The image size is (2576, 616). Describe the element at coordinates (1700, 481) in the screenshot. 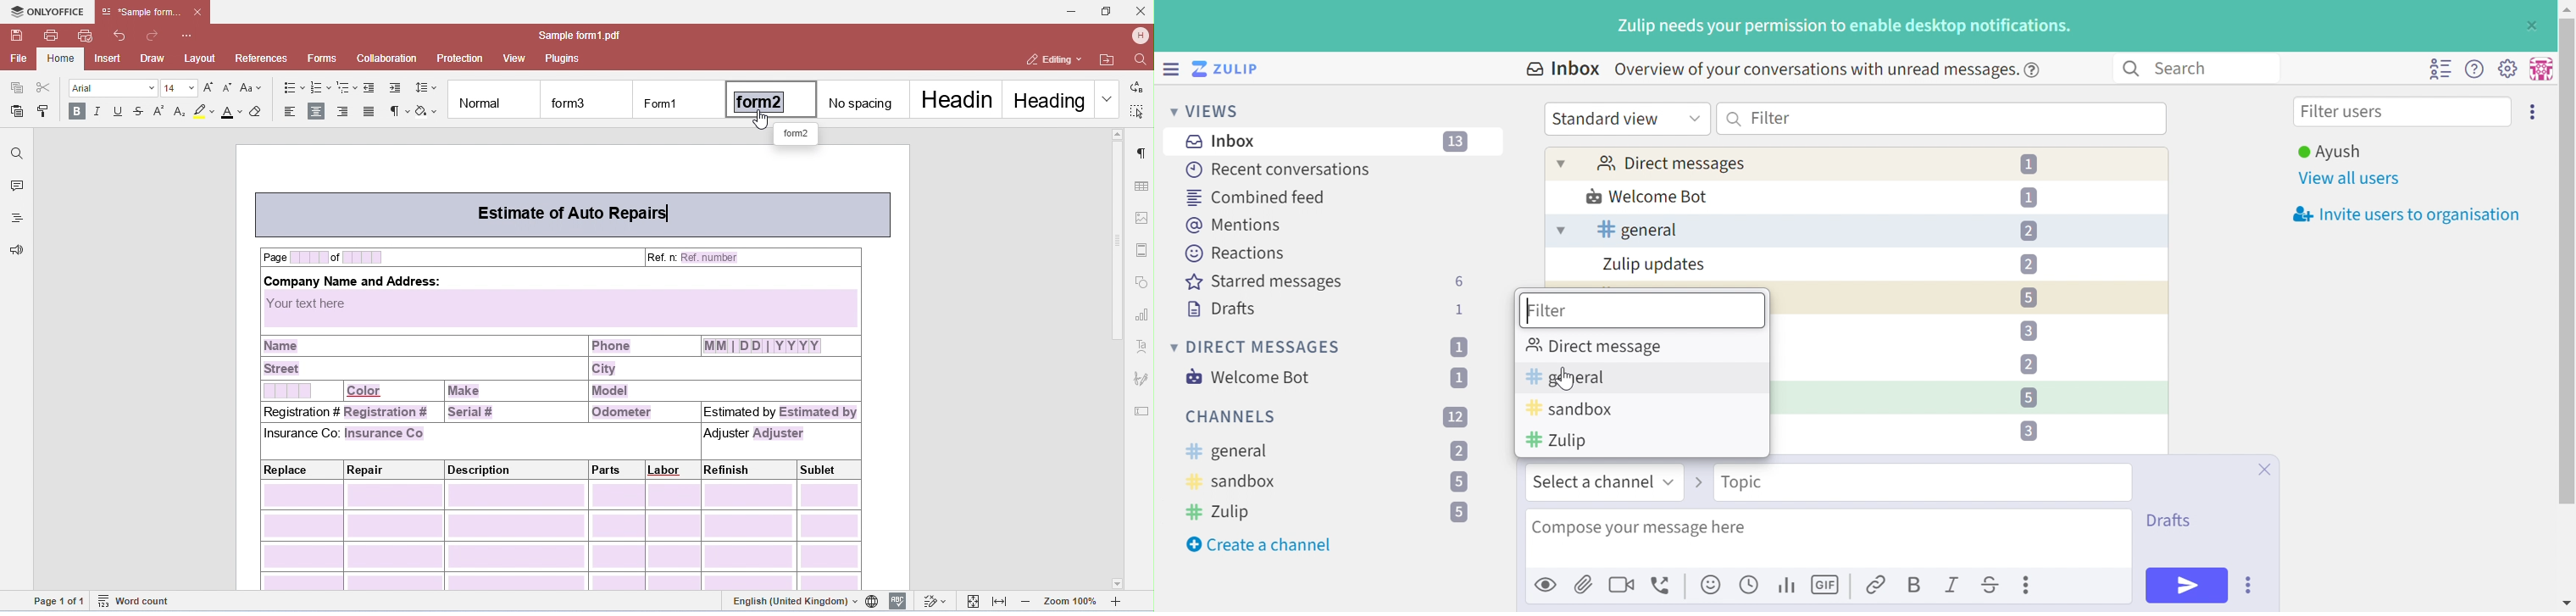

I see `Forward arrow` at that location.